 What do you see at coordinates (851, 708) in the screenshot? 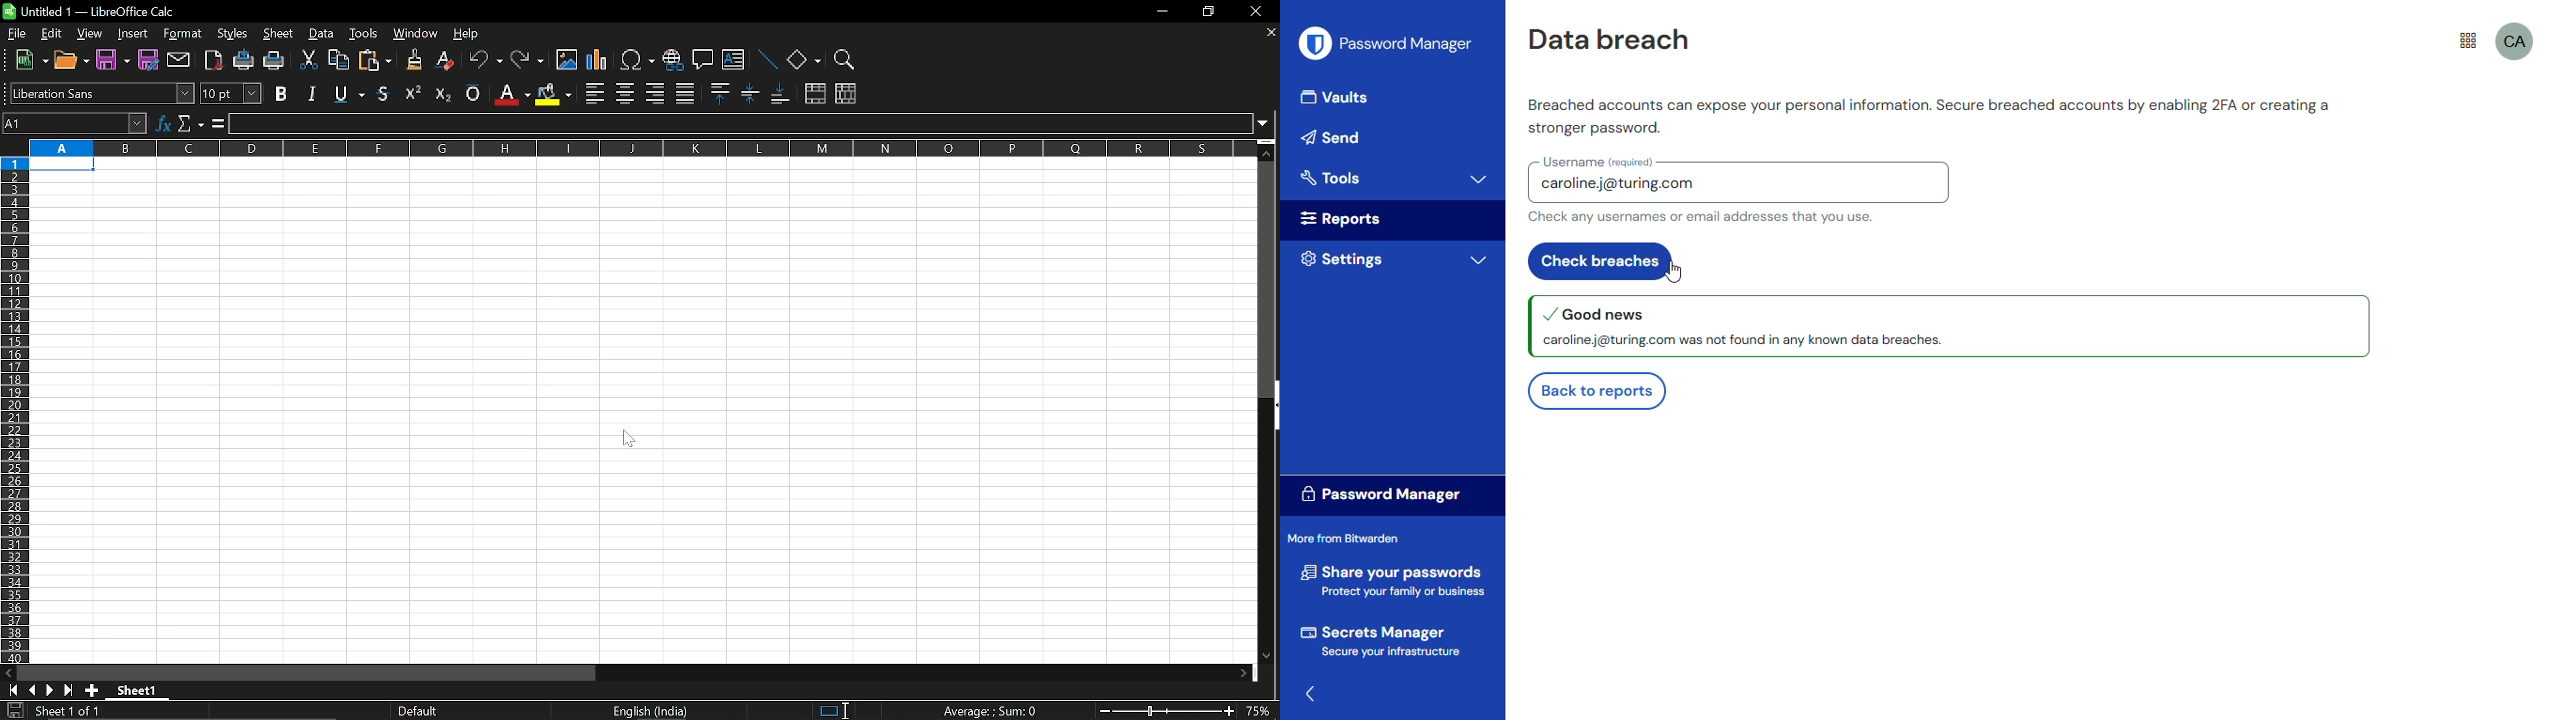
I see `Cursor` at bounding box center [851, 708].